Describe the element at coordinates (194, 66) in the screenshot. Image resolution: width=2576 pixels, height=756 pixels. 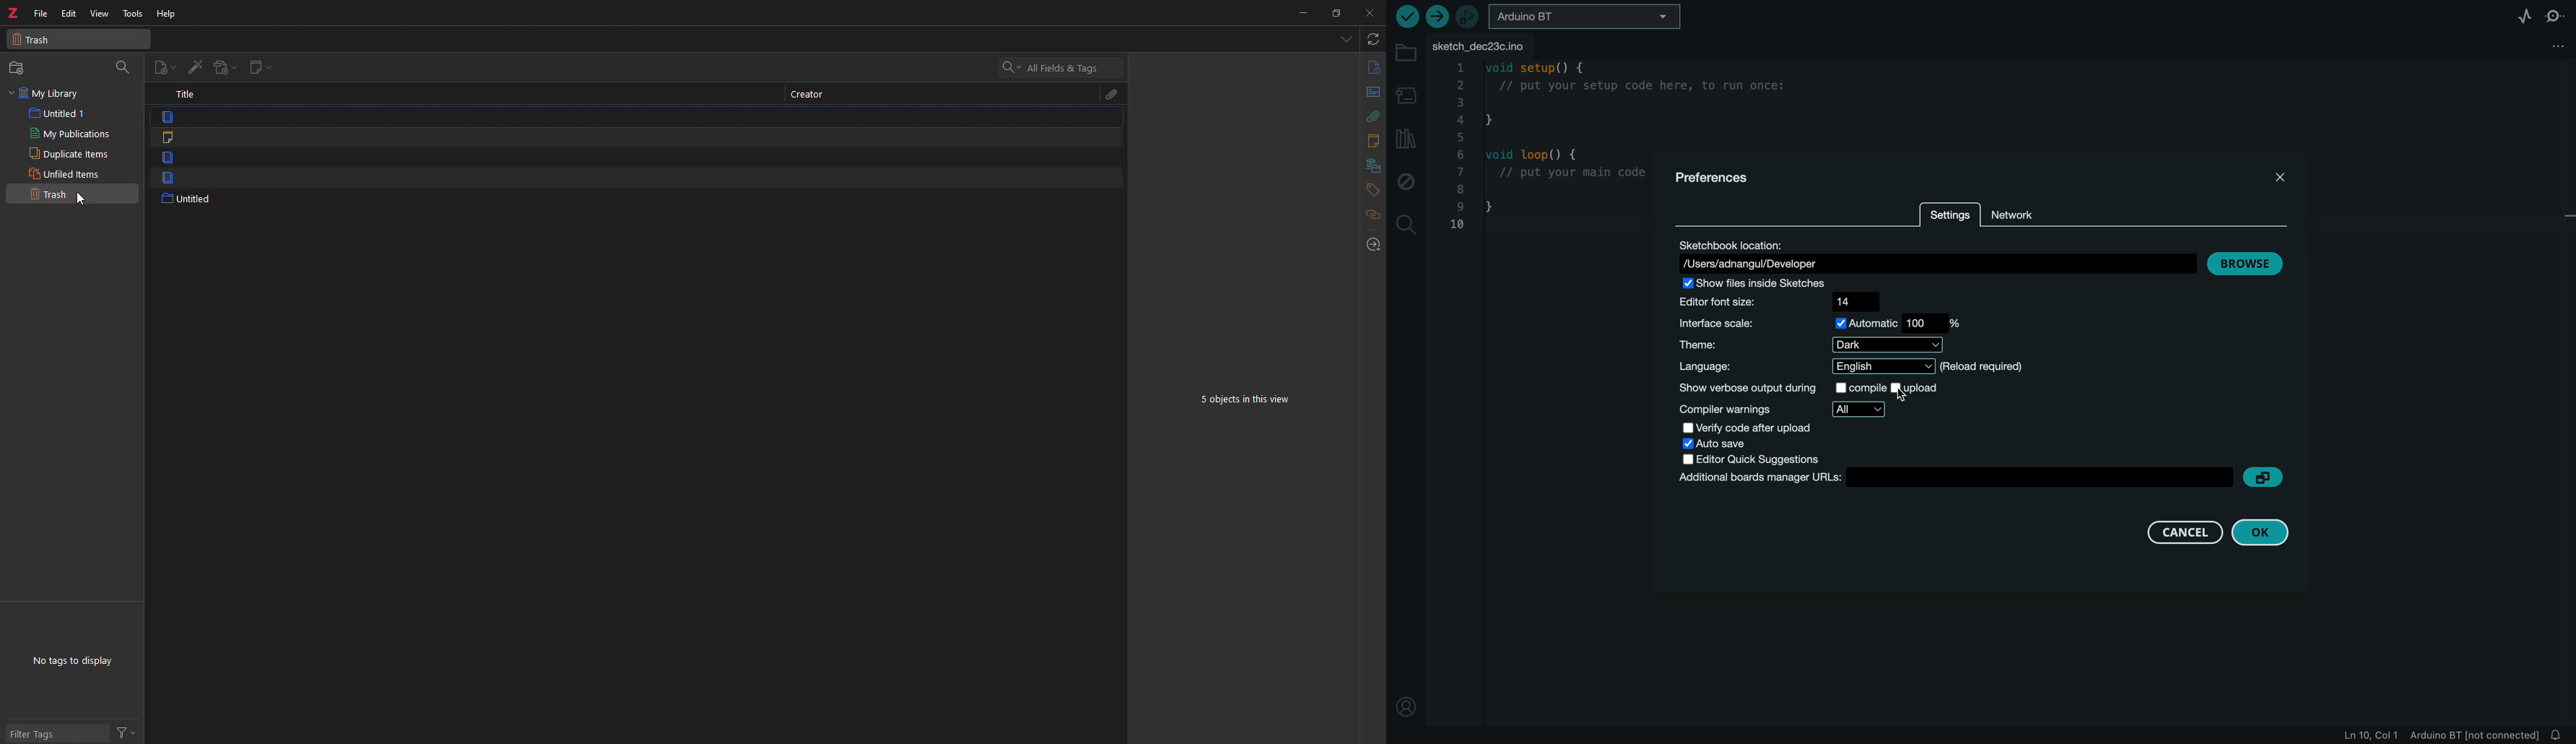
I see `add item` at that location.